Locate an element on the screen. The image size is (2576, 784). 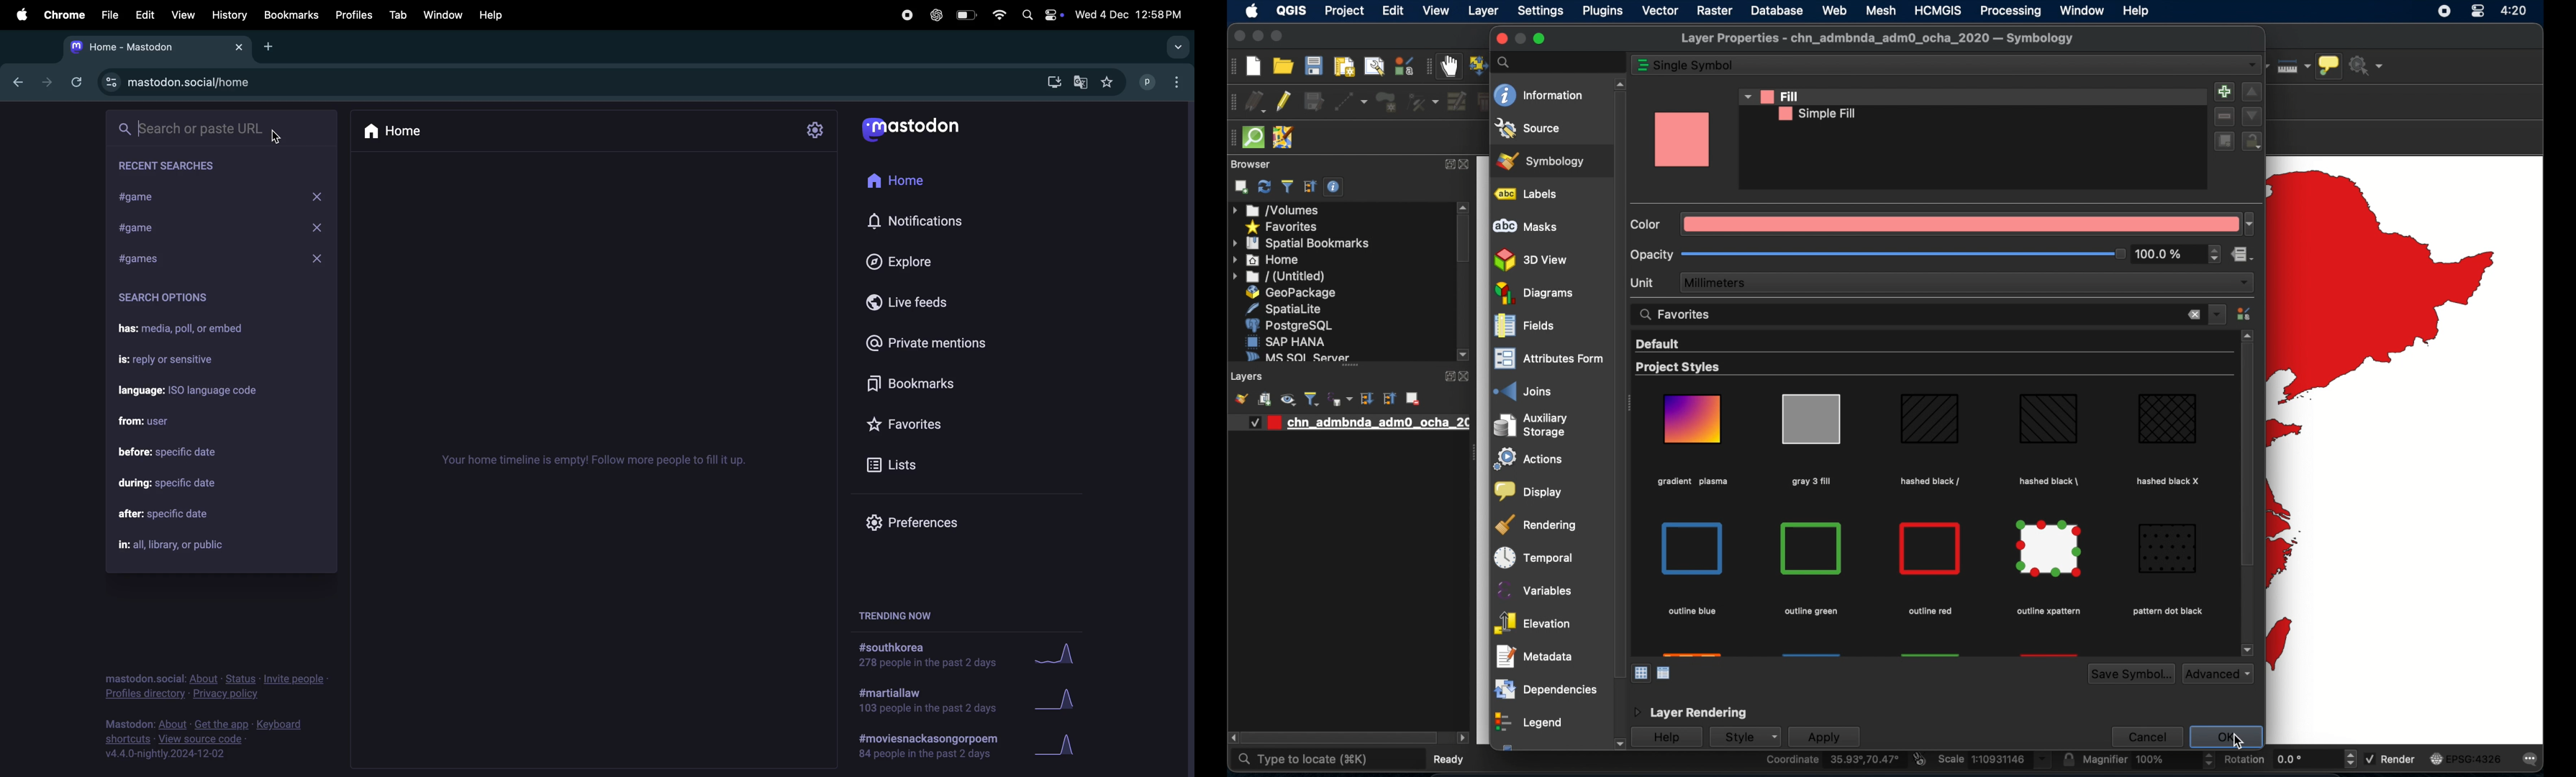
apple widgets is located at coordinates (1039, 14).